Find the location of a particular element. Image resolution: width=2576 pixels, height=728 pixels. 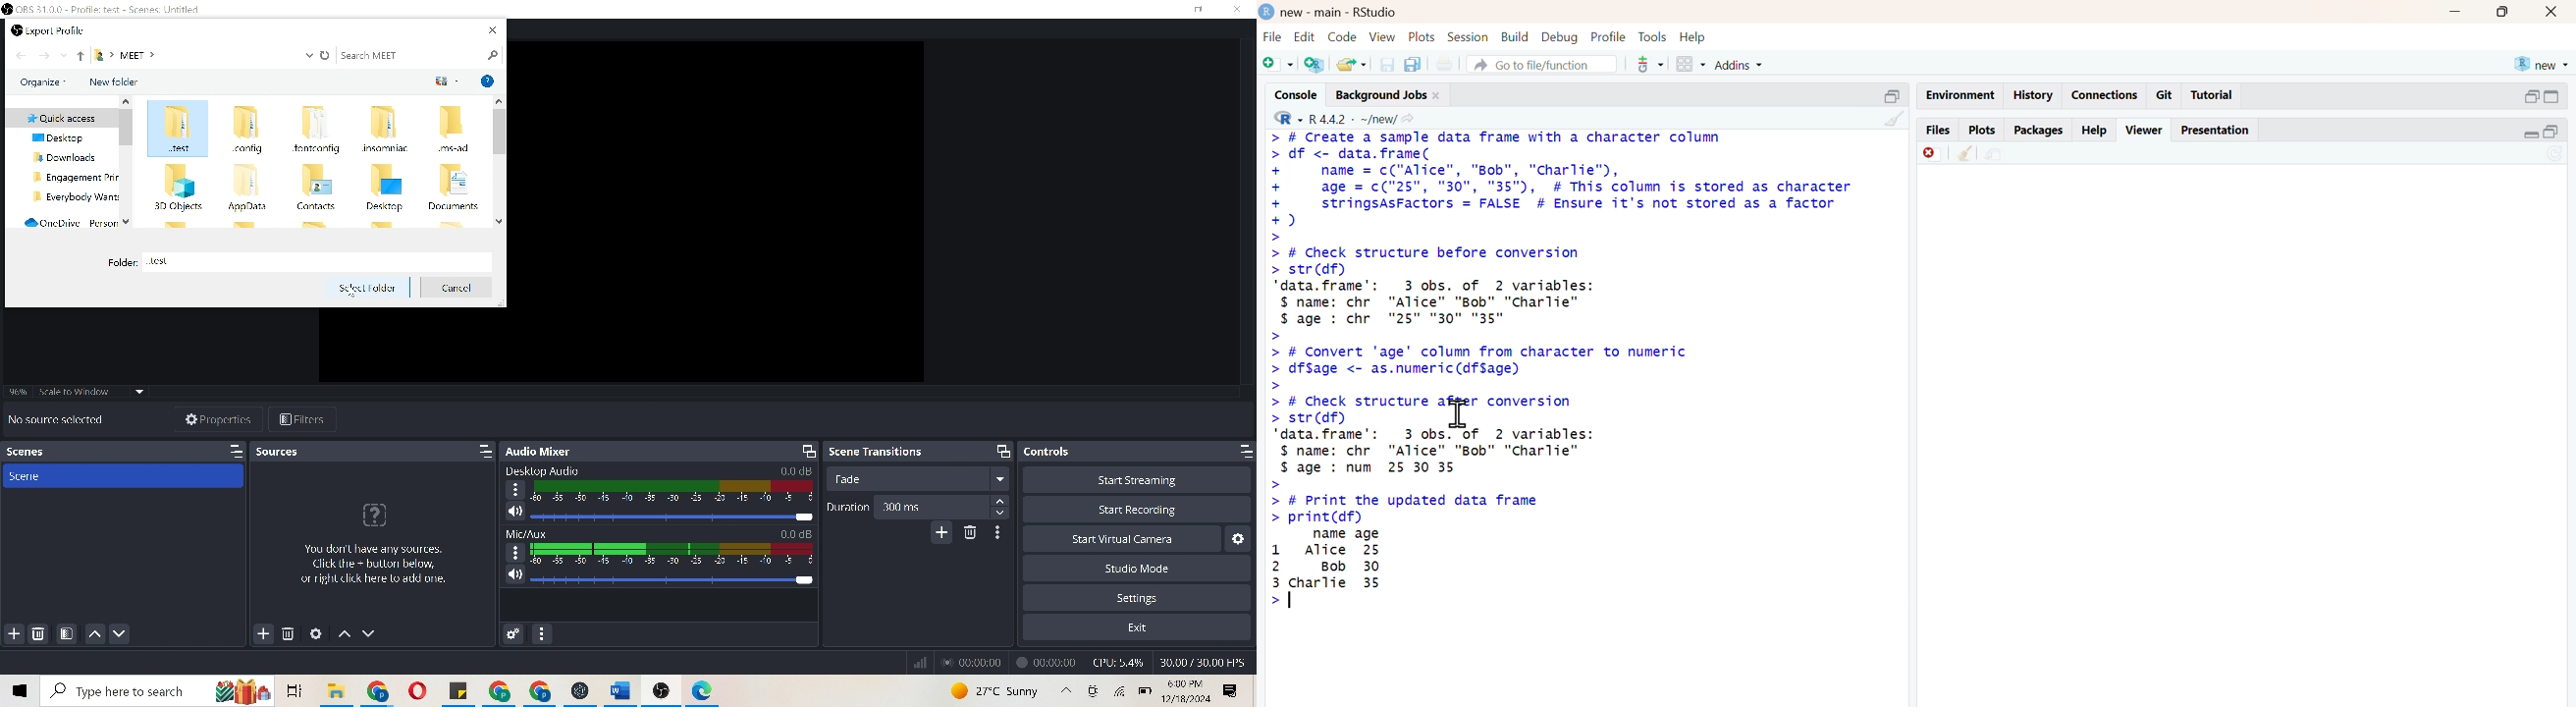

remove is located at coordinates (974, 535).